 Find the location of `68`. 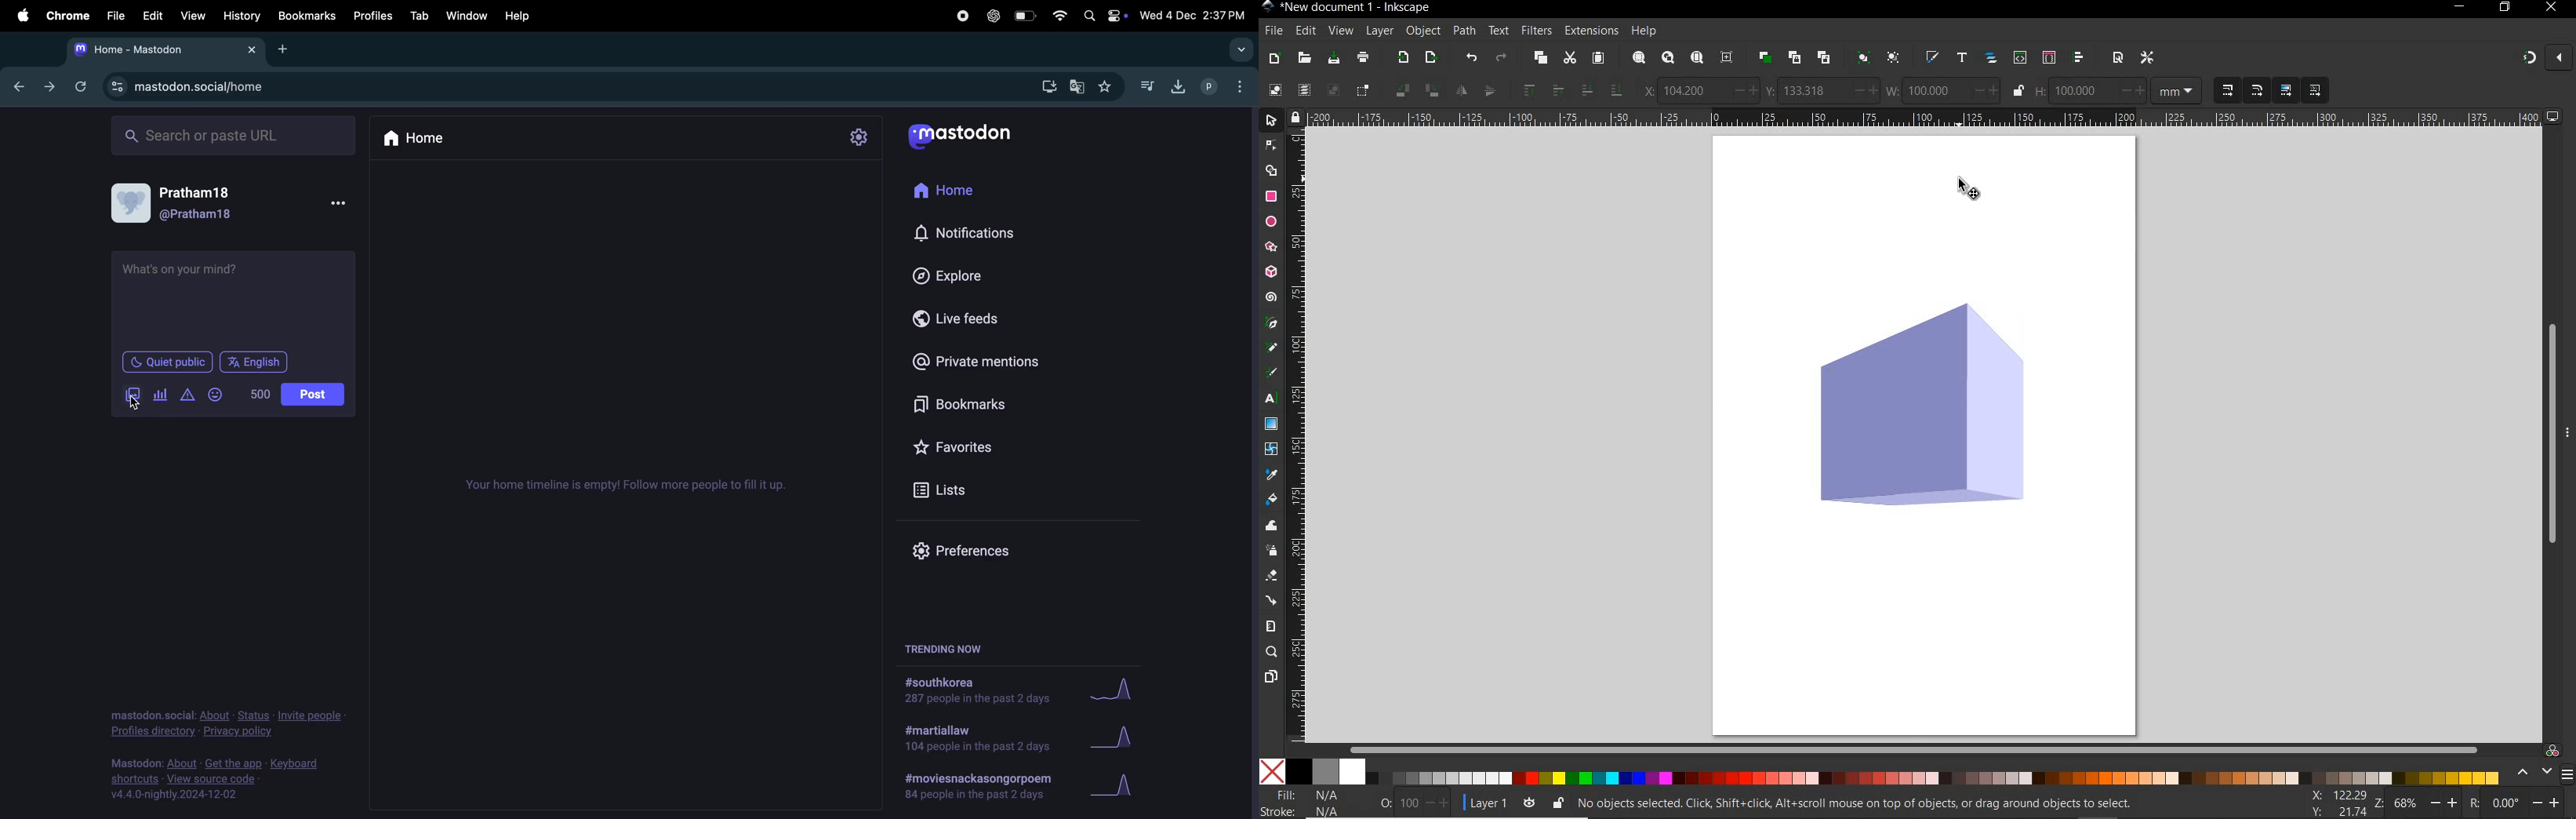

68 is located at coordinates (2407, 805).